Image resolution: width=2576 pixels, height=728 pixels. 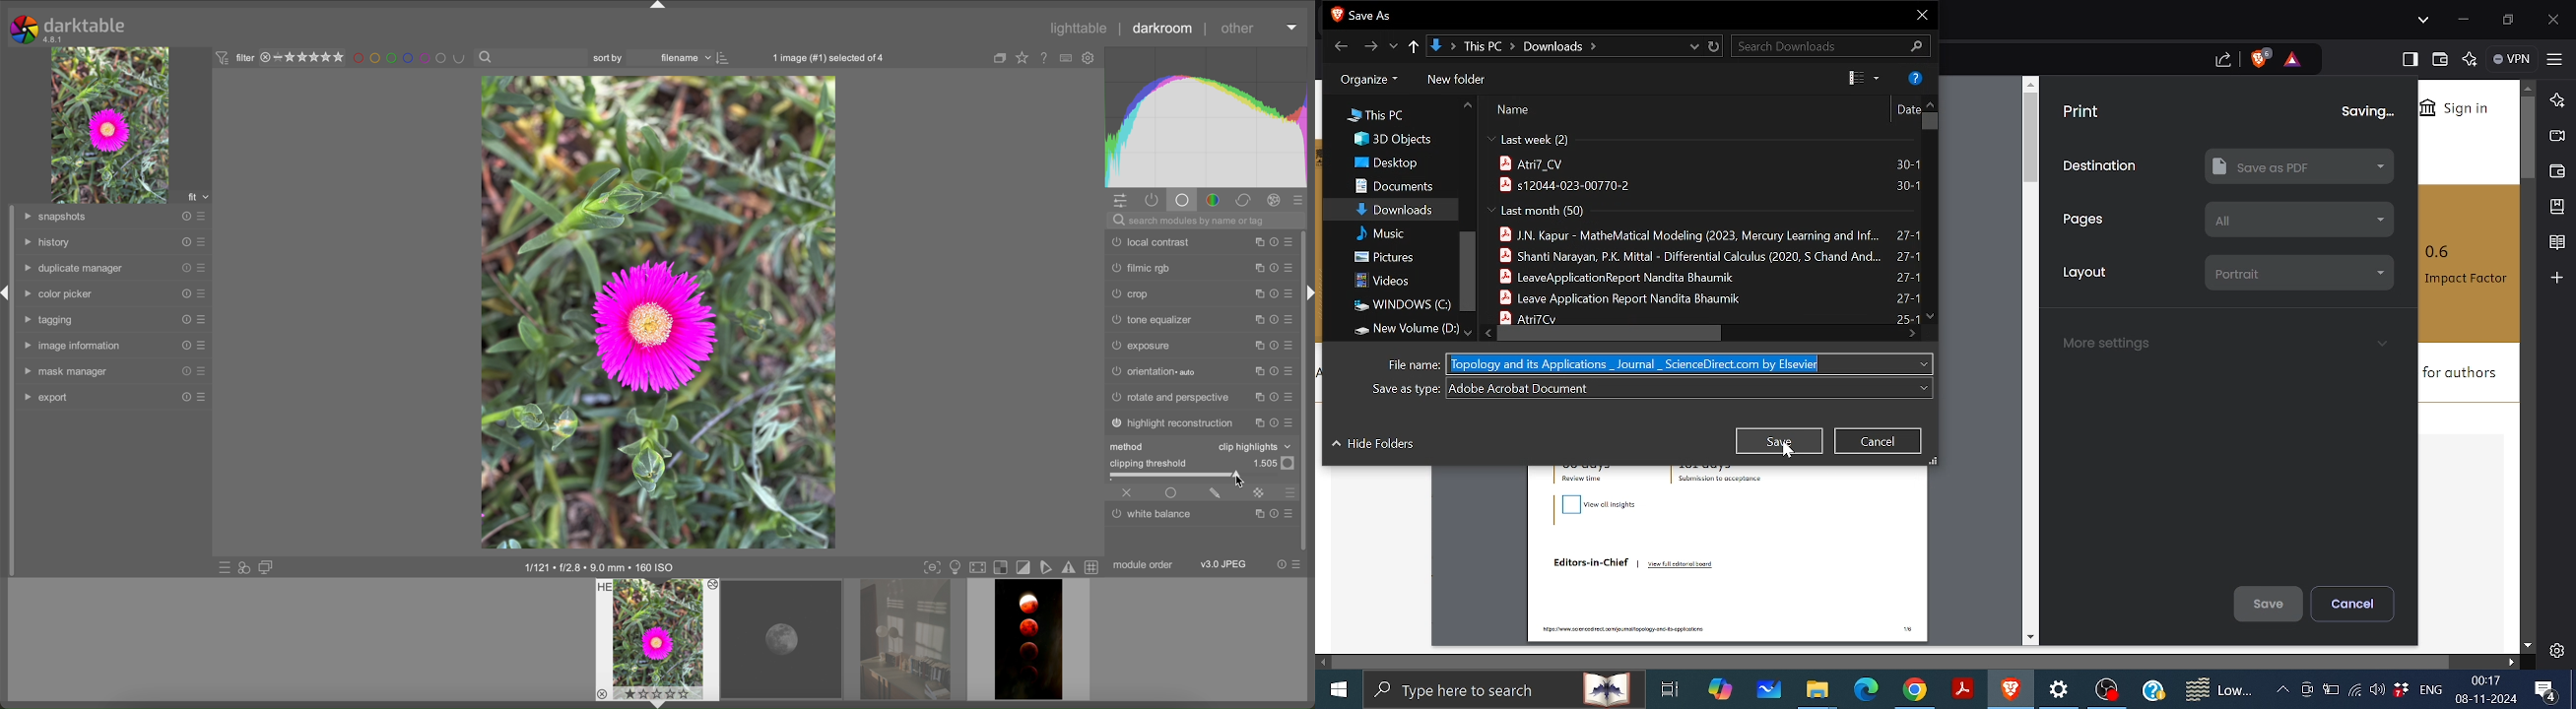 What do you see at coordinates (1153, 371) in the screenshot?
I see `orientation auto` at bounding box center [1153, 371].